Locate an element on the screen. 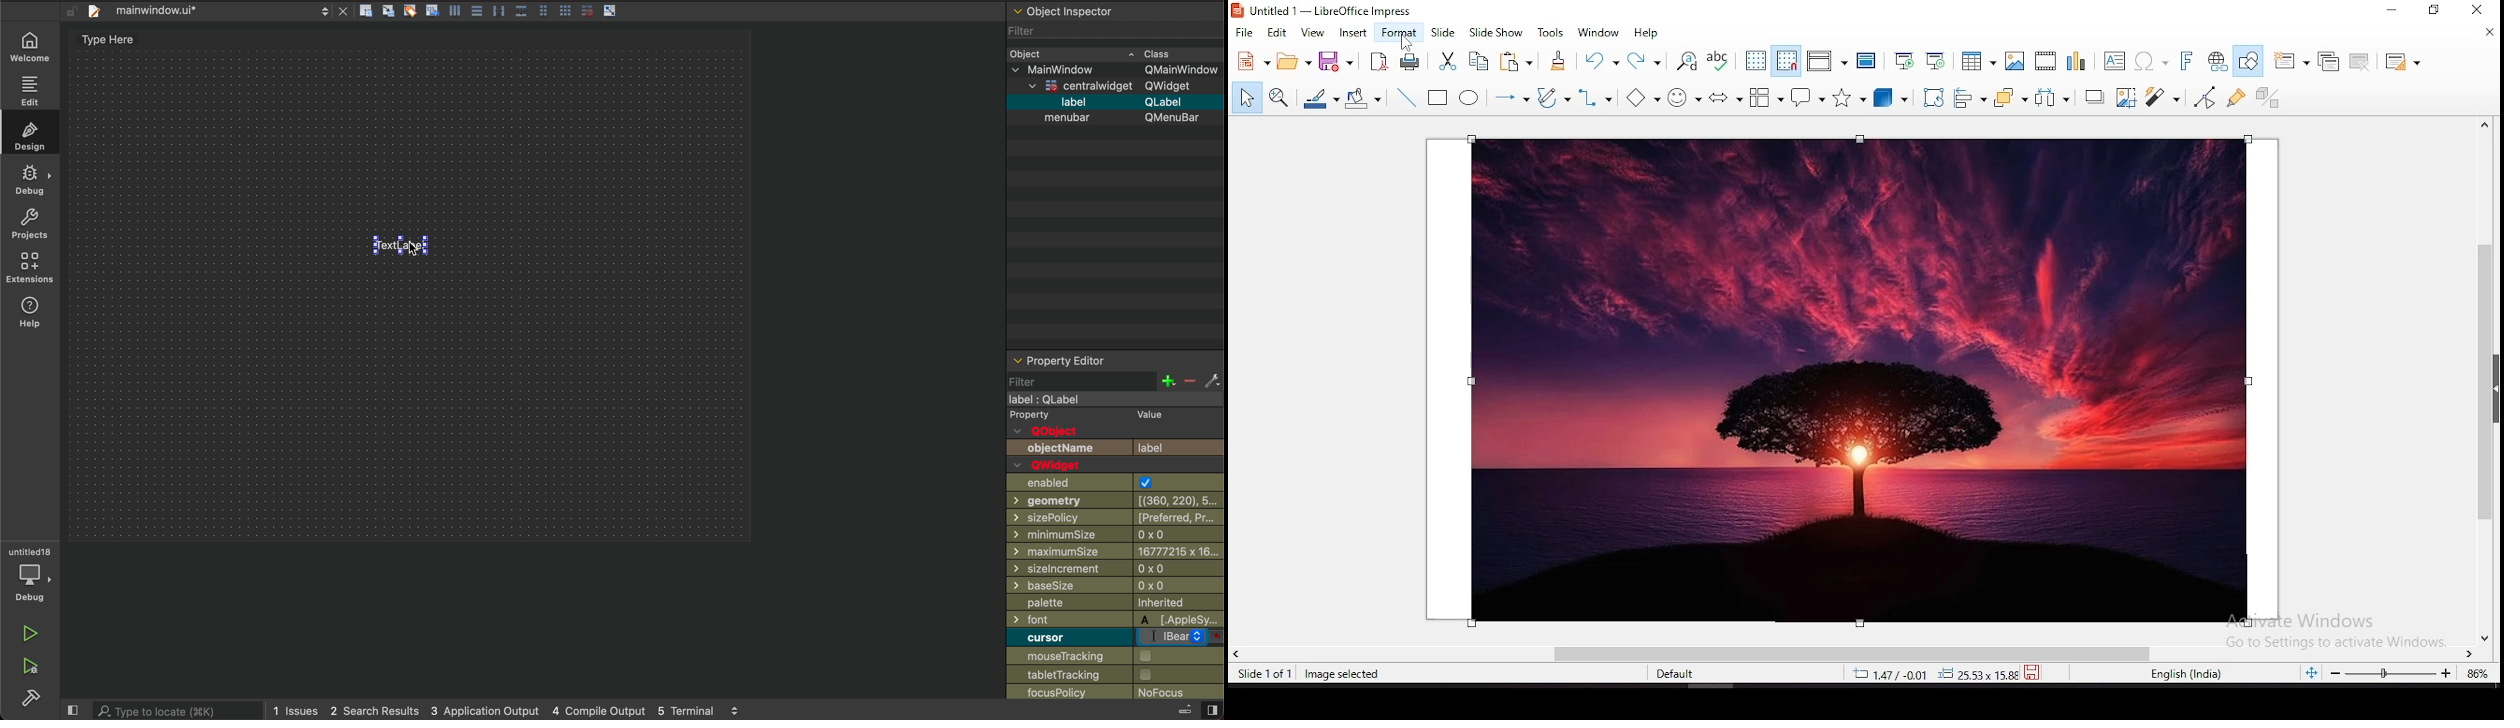 This screenshot has width=2520, height=728. scroll bar is located at coordinates (1855, 652).